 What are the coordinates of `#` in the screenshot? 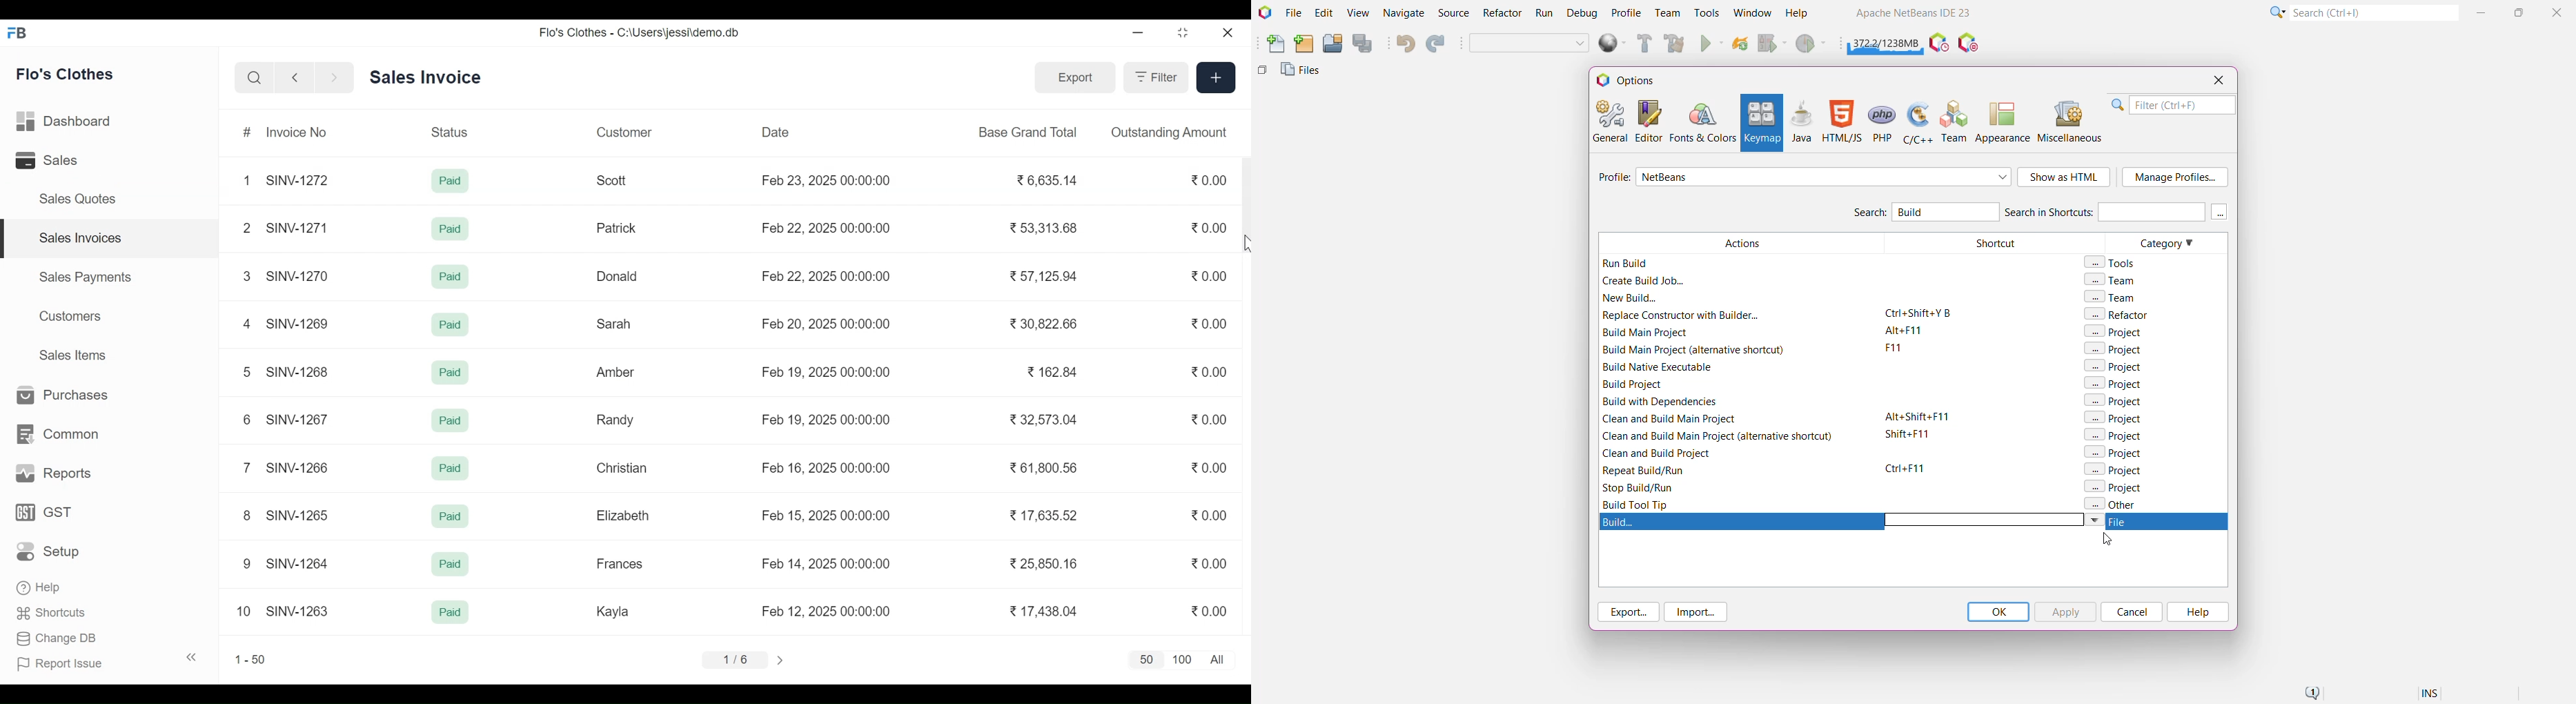 It's located at (248, 133).